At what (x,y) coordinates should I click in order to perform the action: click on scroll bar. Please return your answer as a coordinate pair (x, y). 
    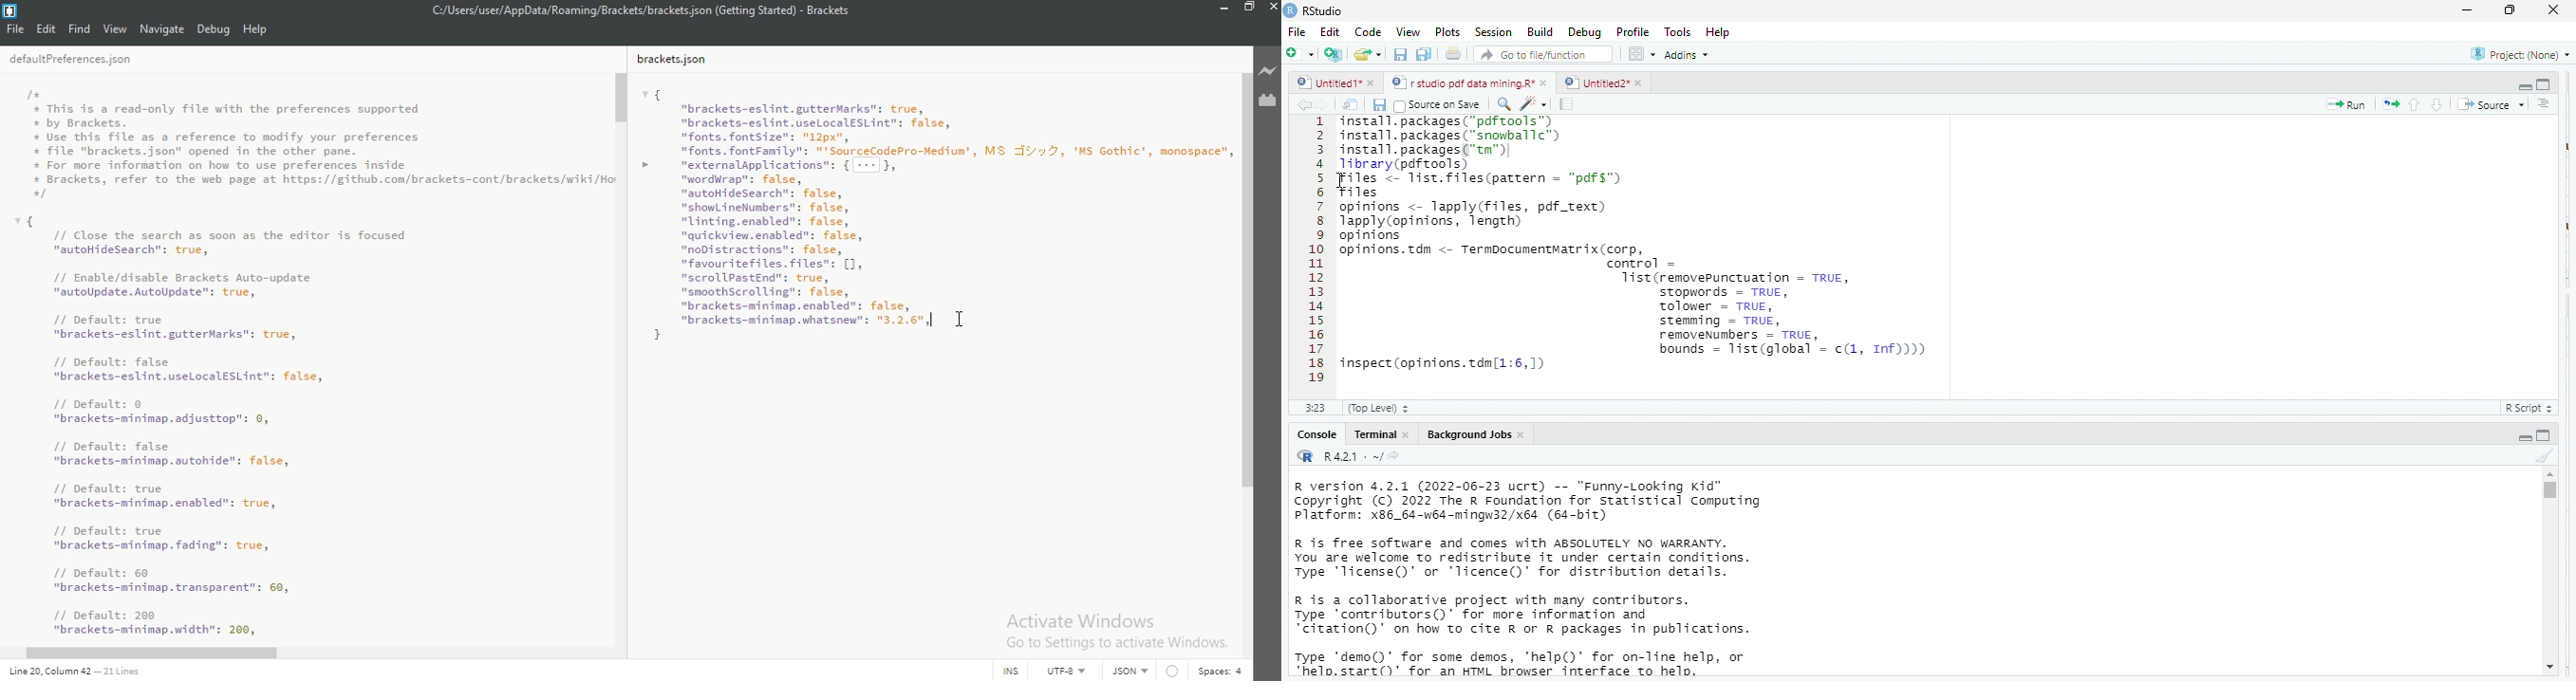
    Looking at the image, I should click on (163, 654).